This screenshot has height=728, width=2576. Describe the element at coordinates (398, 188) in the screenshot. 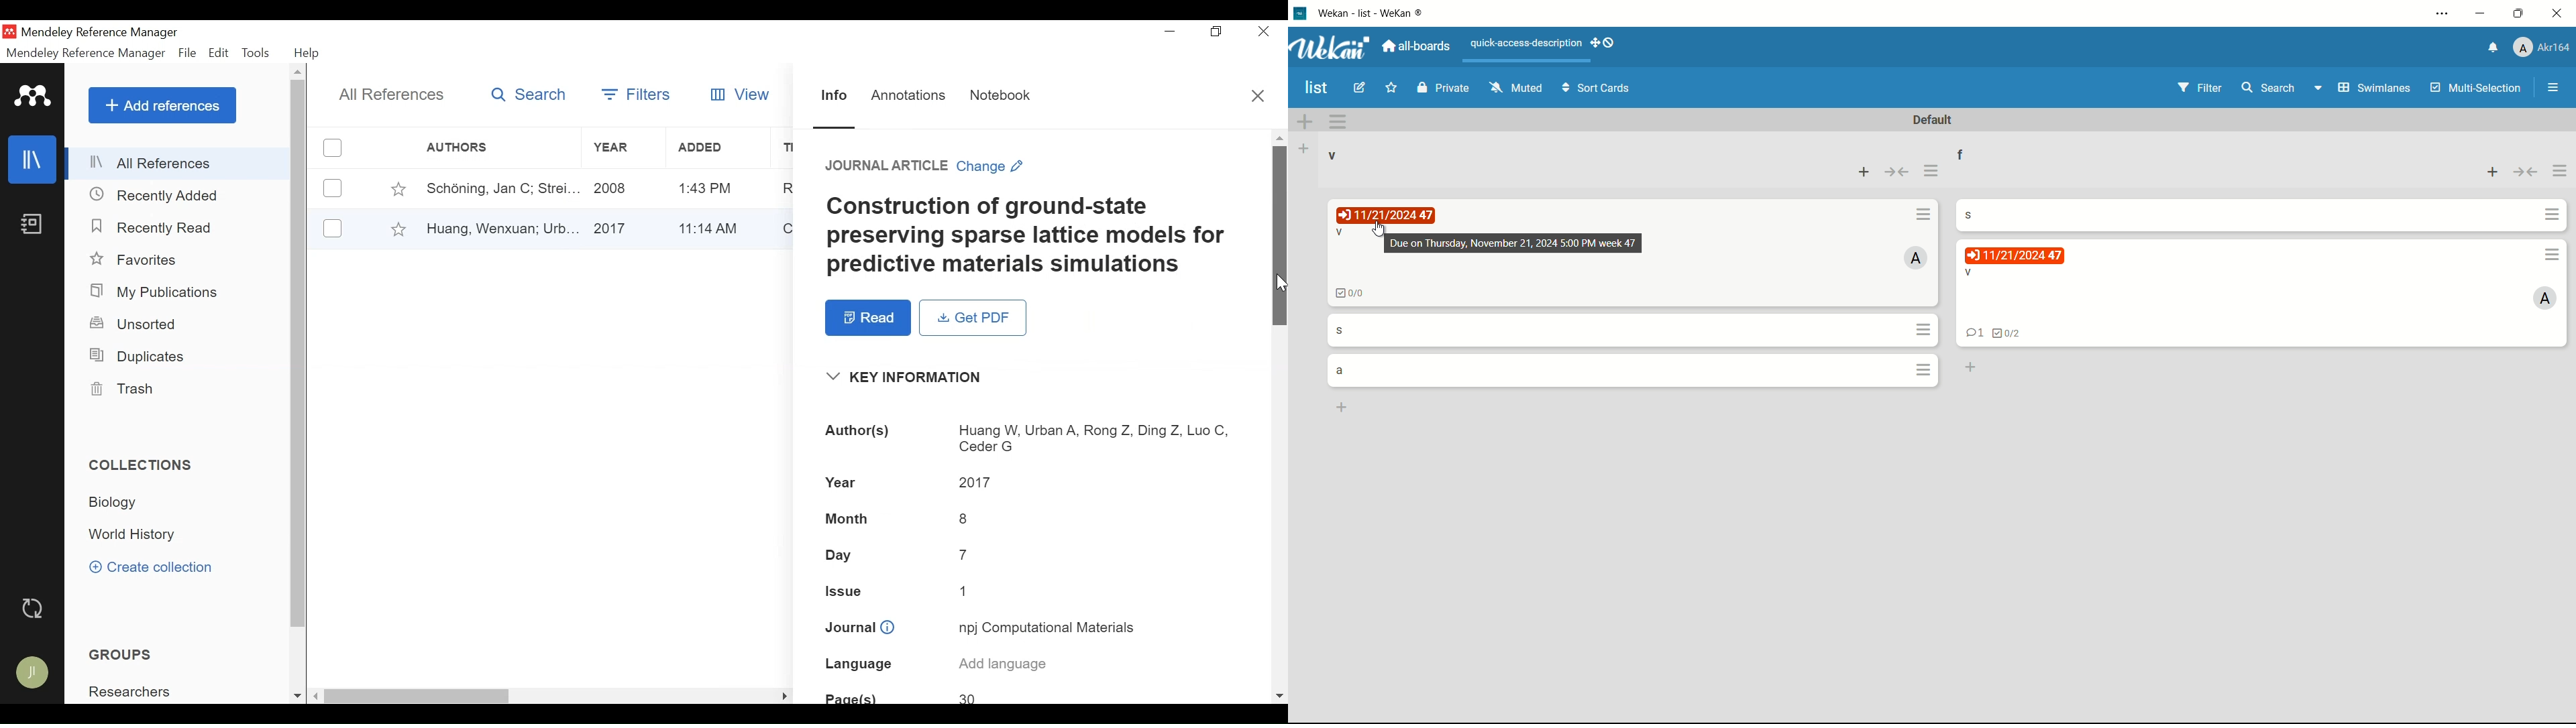

I see `Toggle Favorite` at that location.